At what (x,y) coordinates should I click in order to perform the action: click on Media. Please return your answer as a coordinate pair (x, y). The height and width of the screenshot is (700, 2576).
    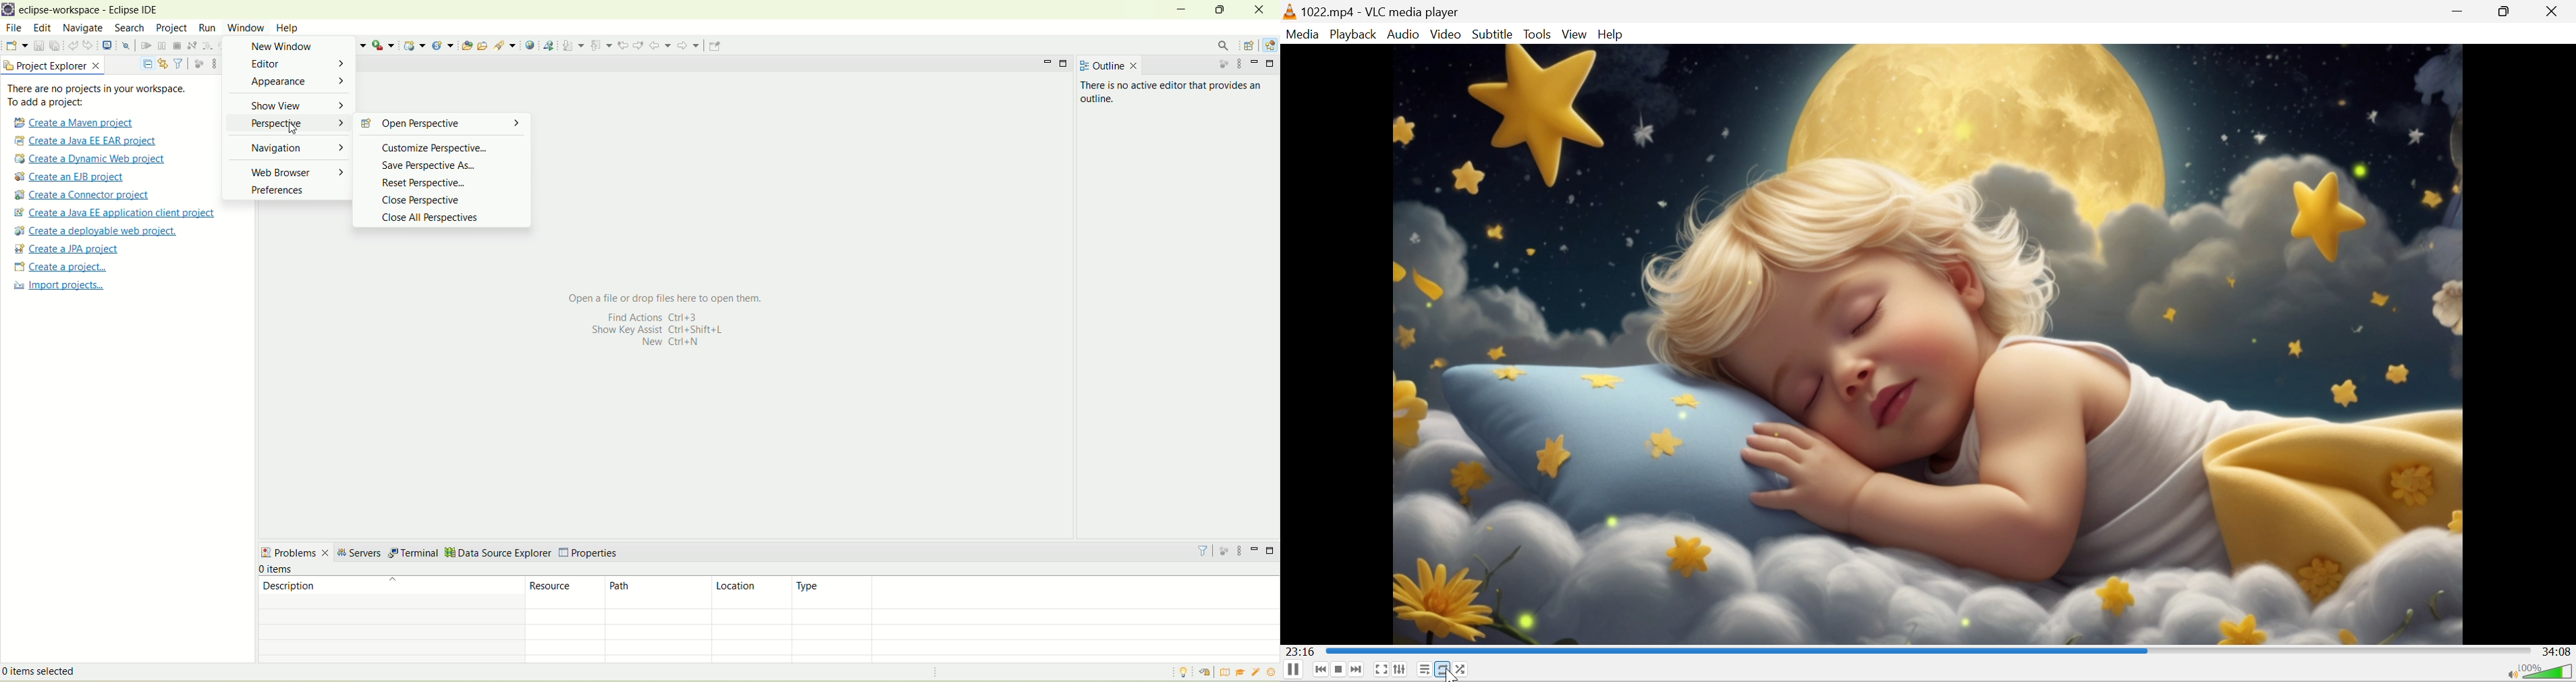
    Looking at the image, I should click on (1302, 34).